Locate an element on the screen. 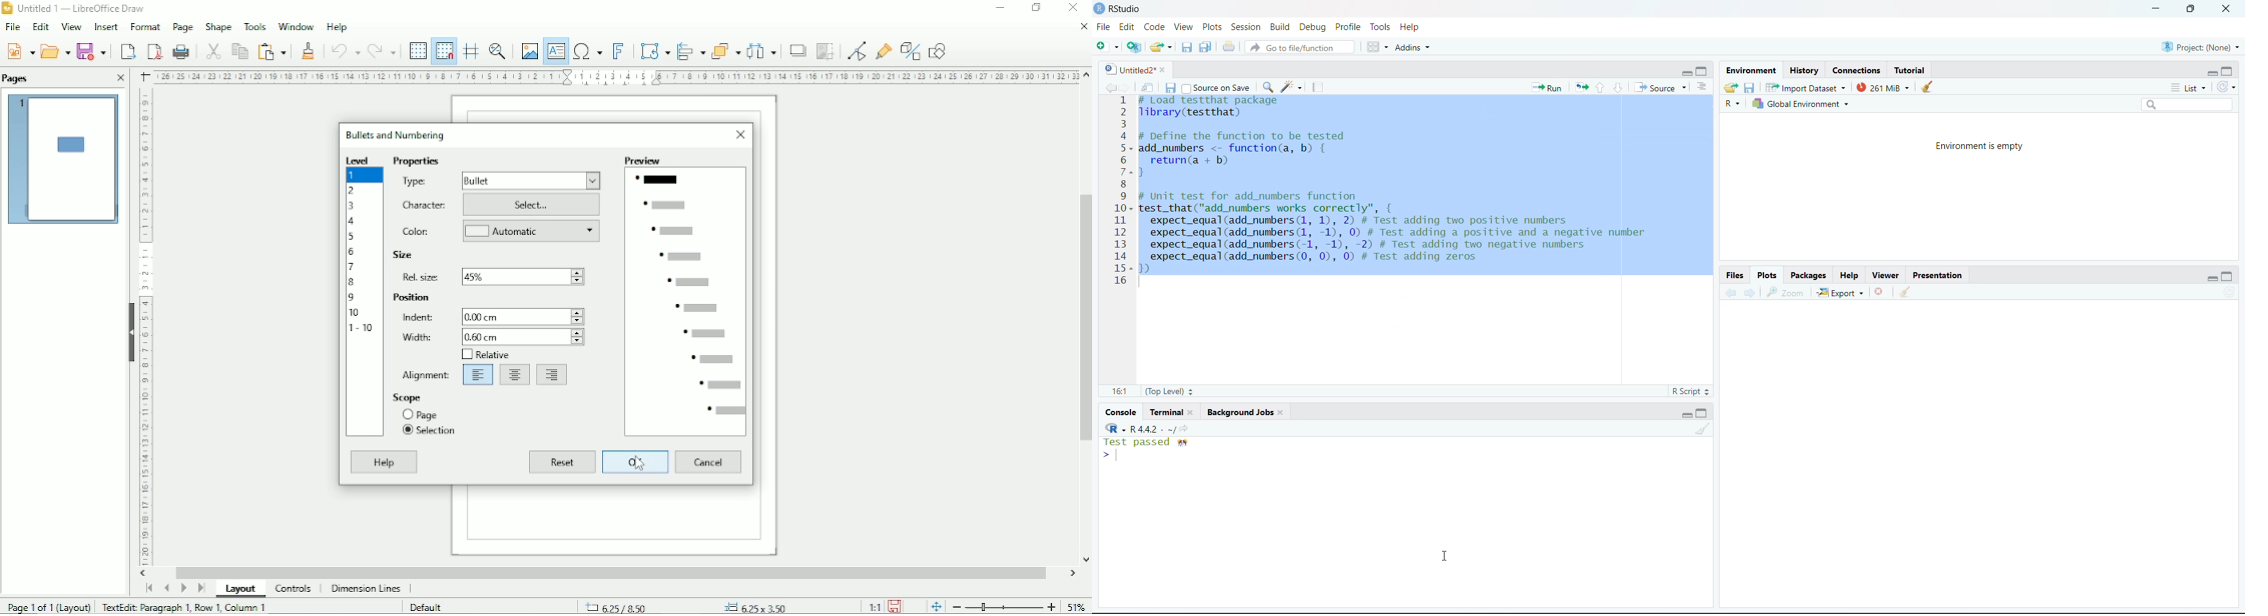  close is located at coordinates (2227, 9).